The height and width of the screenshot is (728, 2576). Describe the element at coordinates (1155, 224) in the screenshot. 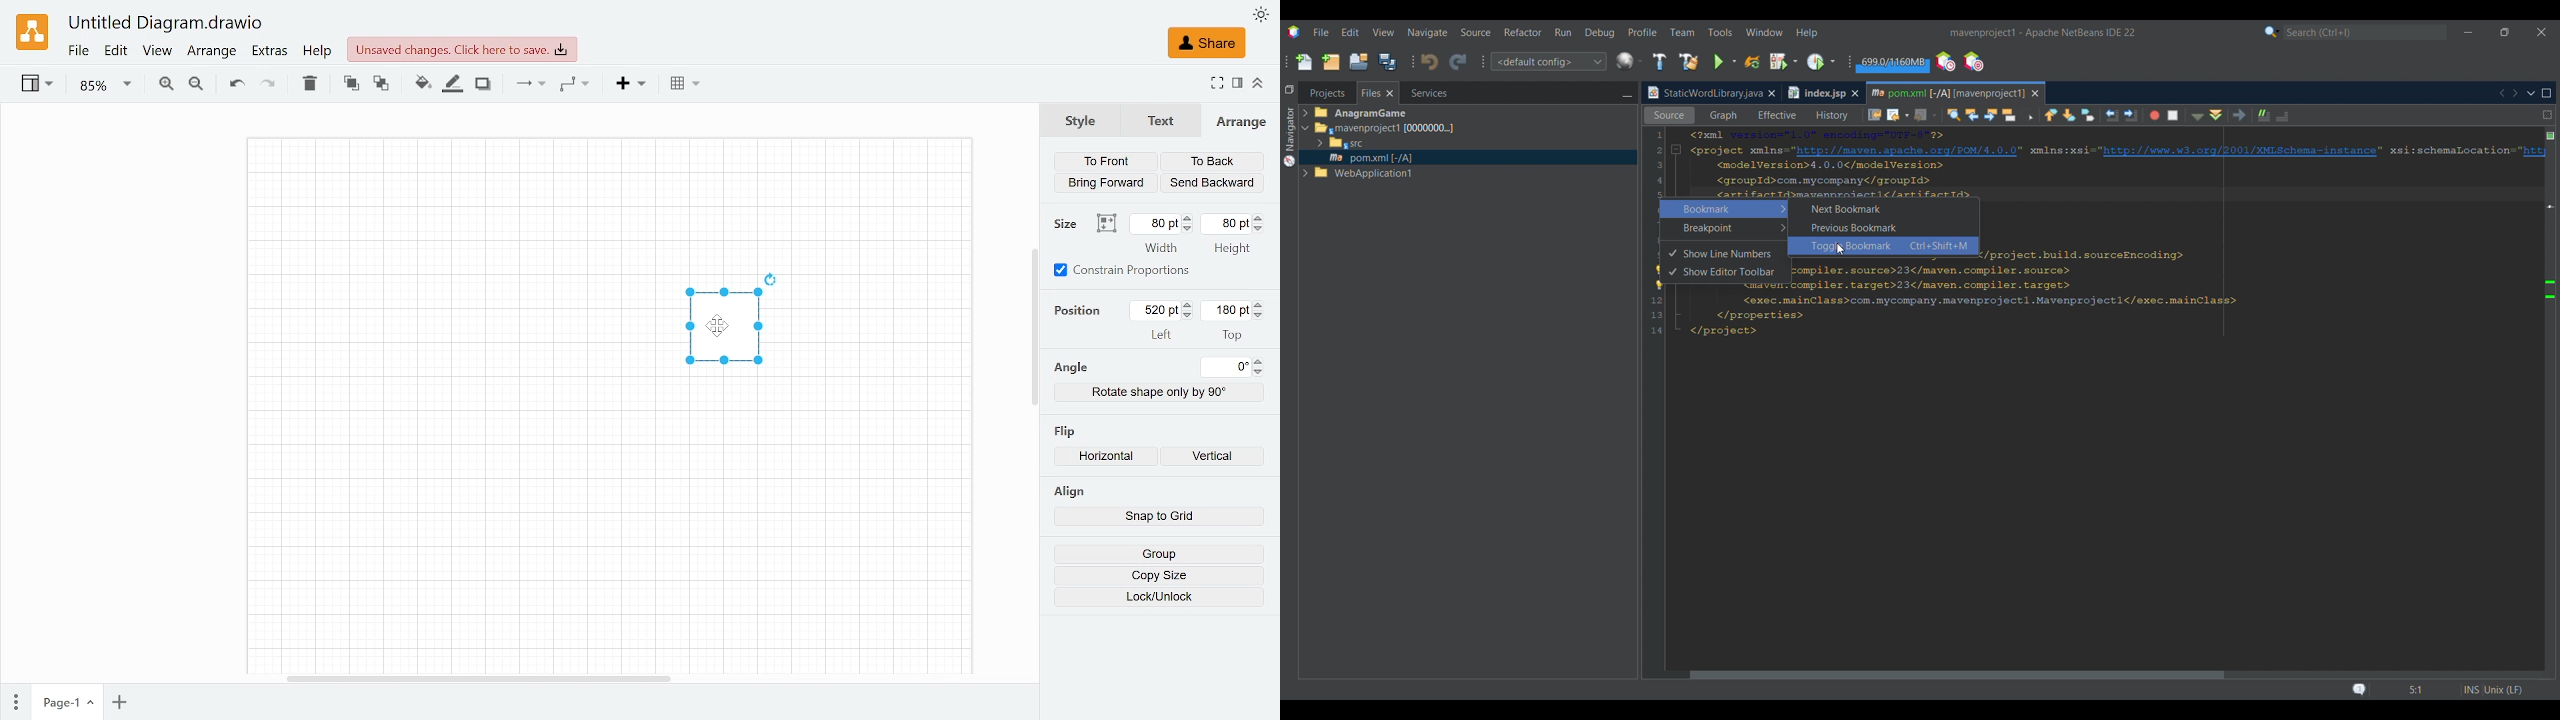

I see `Current width` at that location.